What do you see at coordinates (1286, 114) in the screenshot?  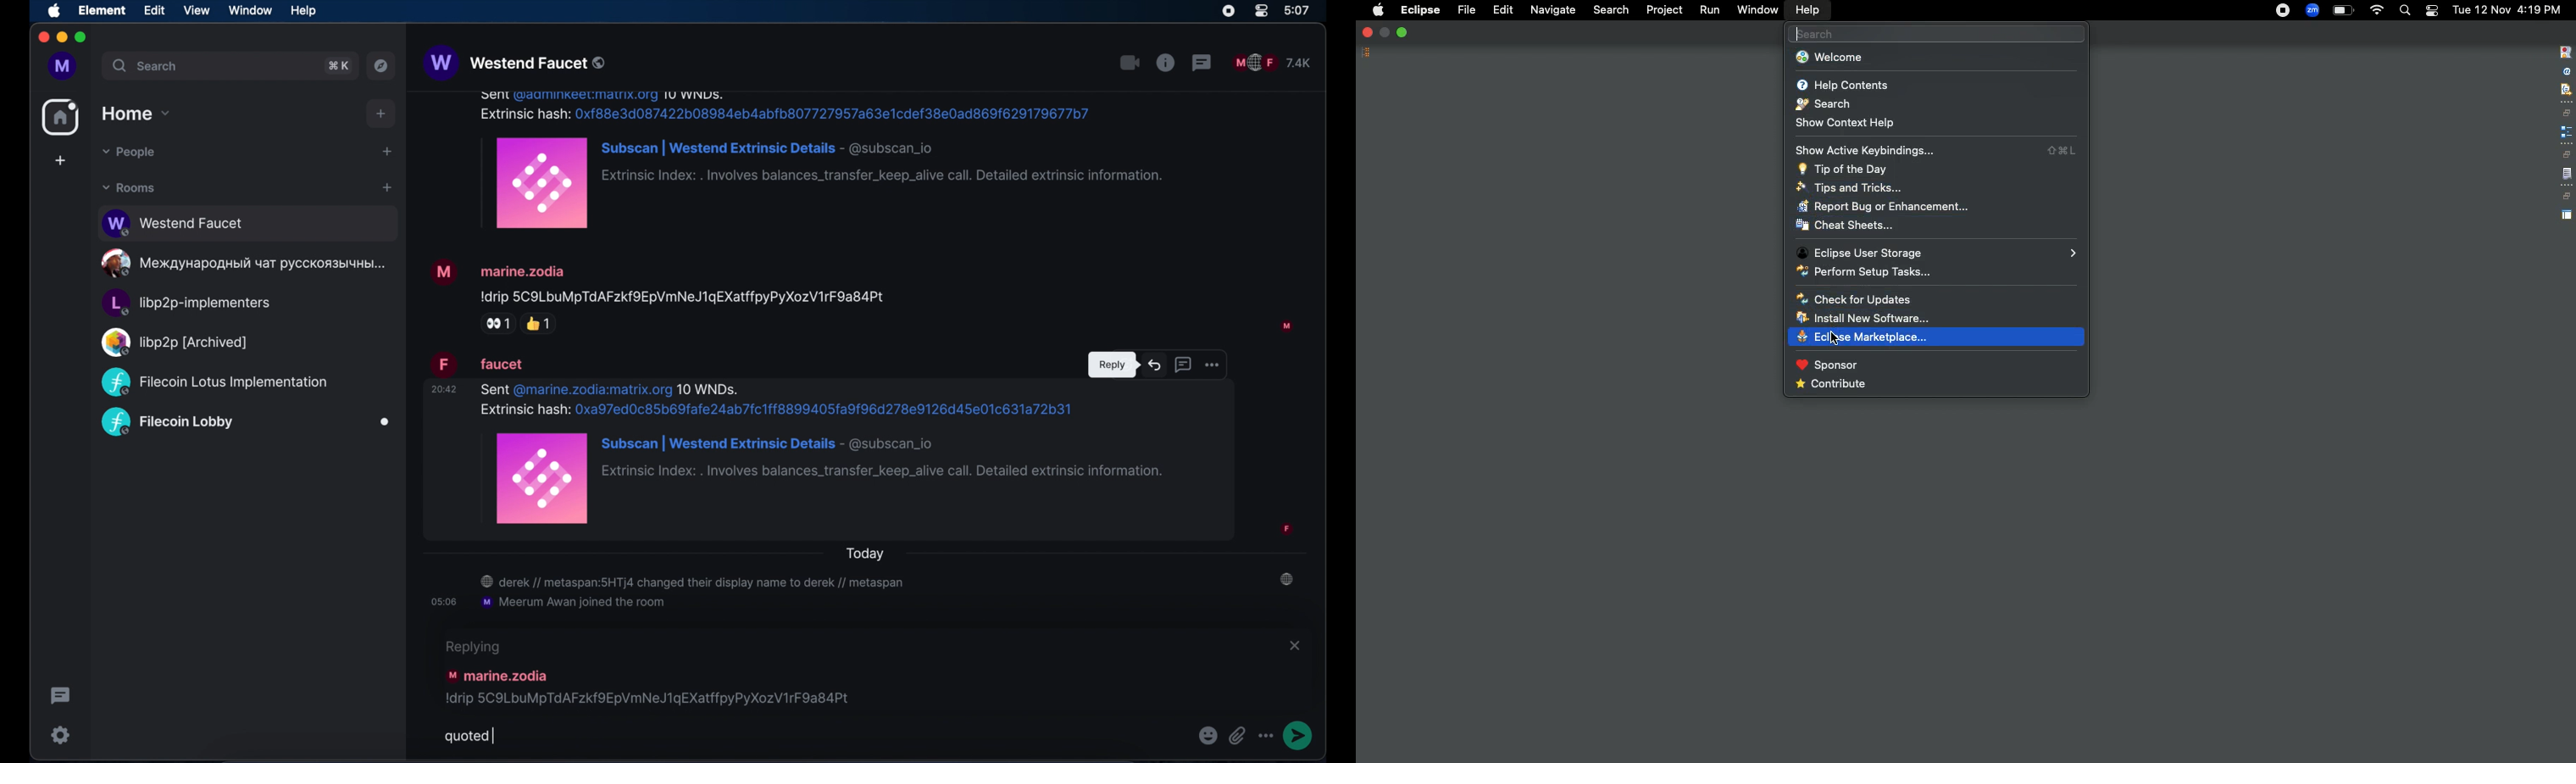 I see `participant profile picture` at bounding box center [1286, 114].